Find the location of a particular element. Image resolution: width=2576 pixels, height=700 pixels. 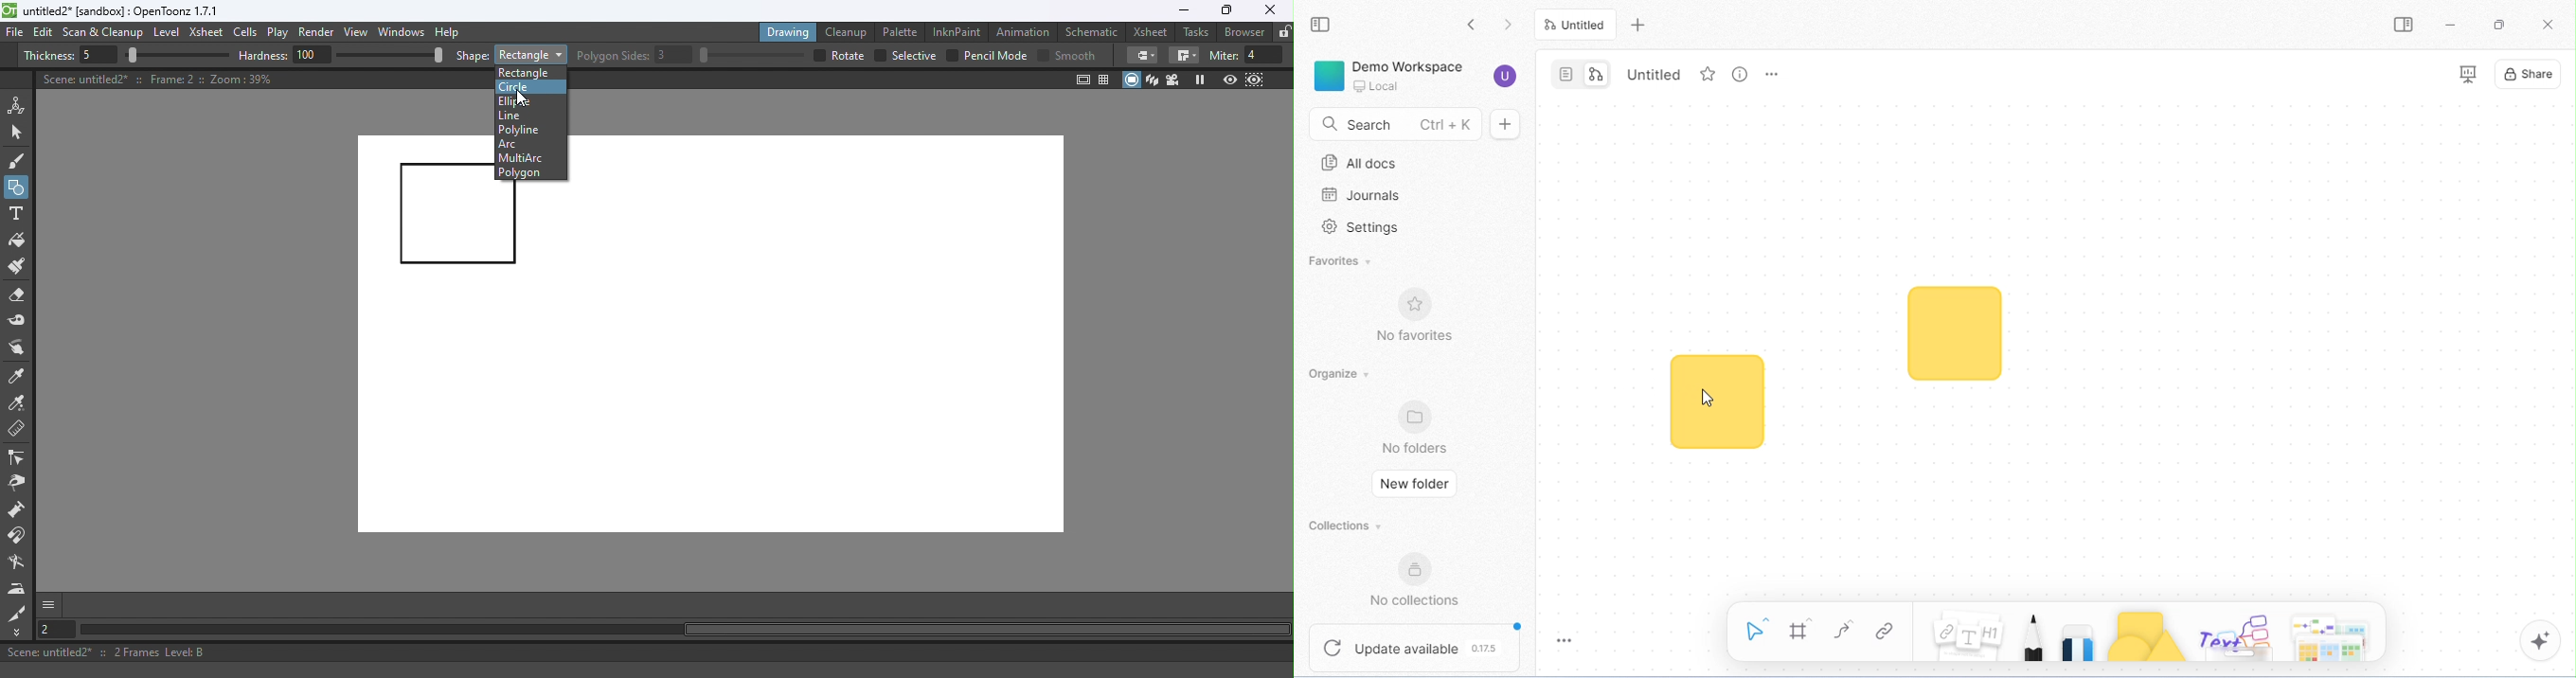

Ellipse is located at coordinates (520, 102).